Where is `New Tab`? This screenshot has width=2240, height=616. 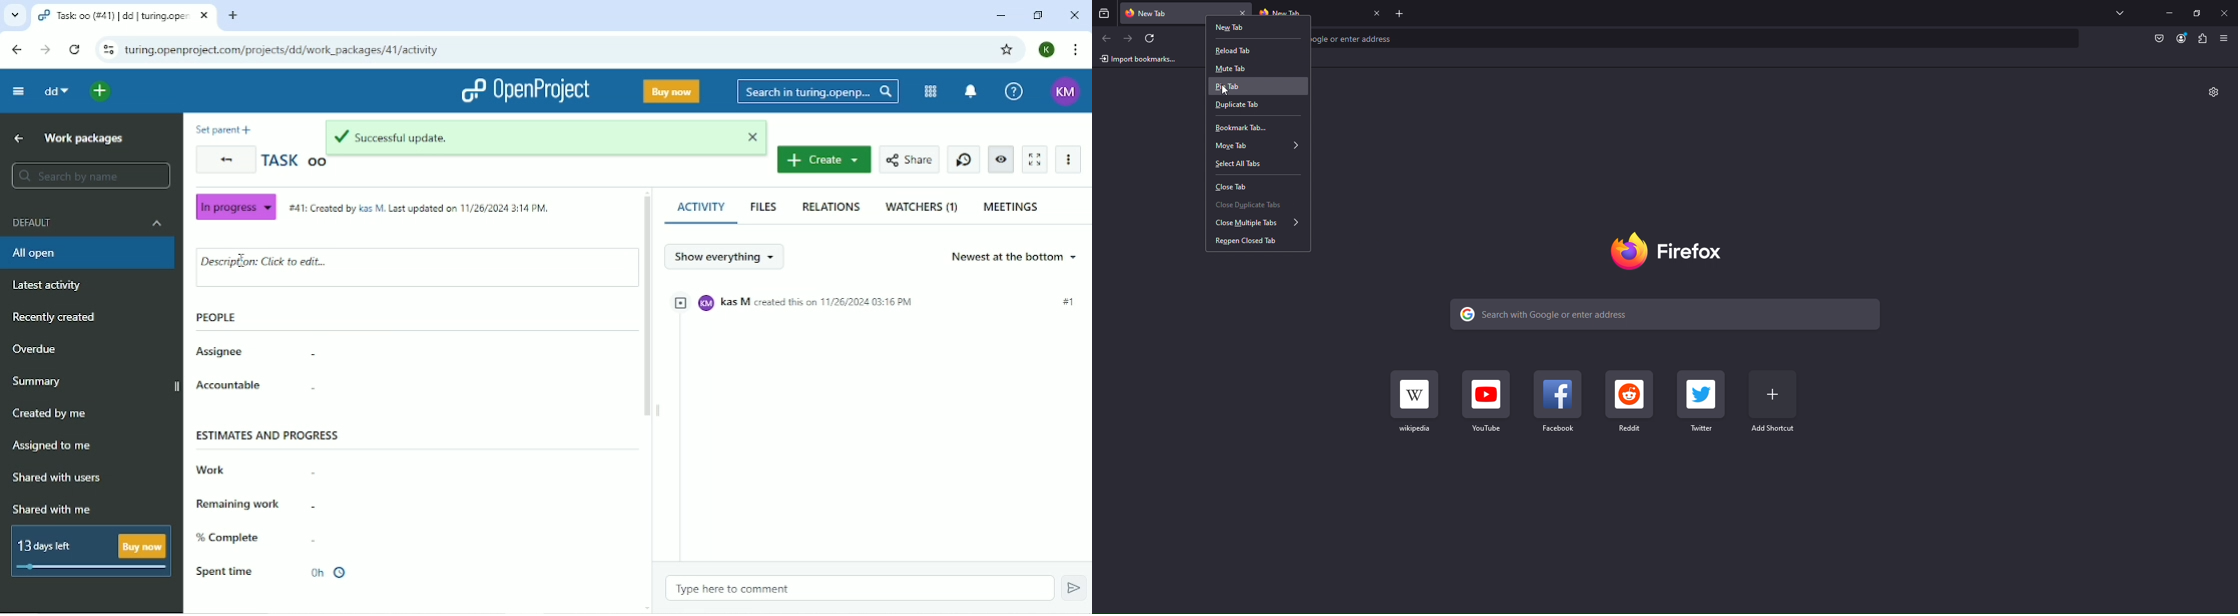
New Tab is located at coordinates (1255, 30).